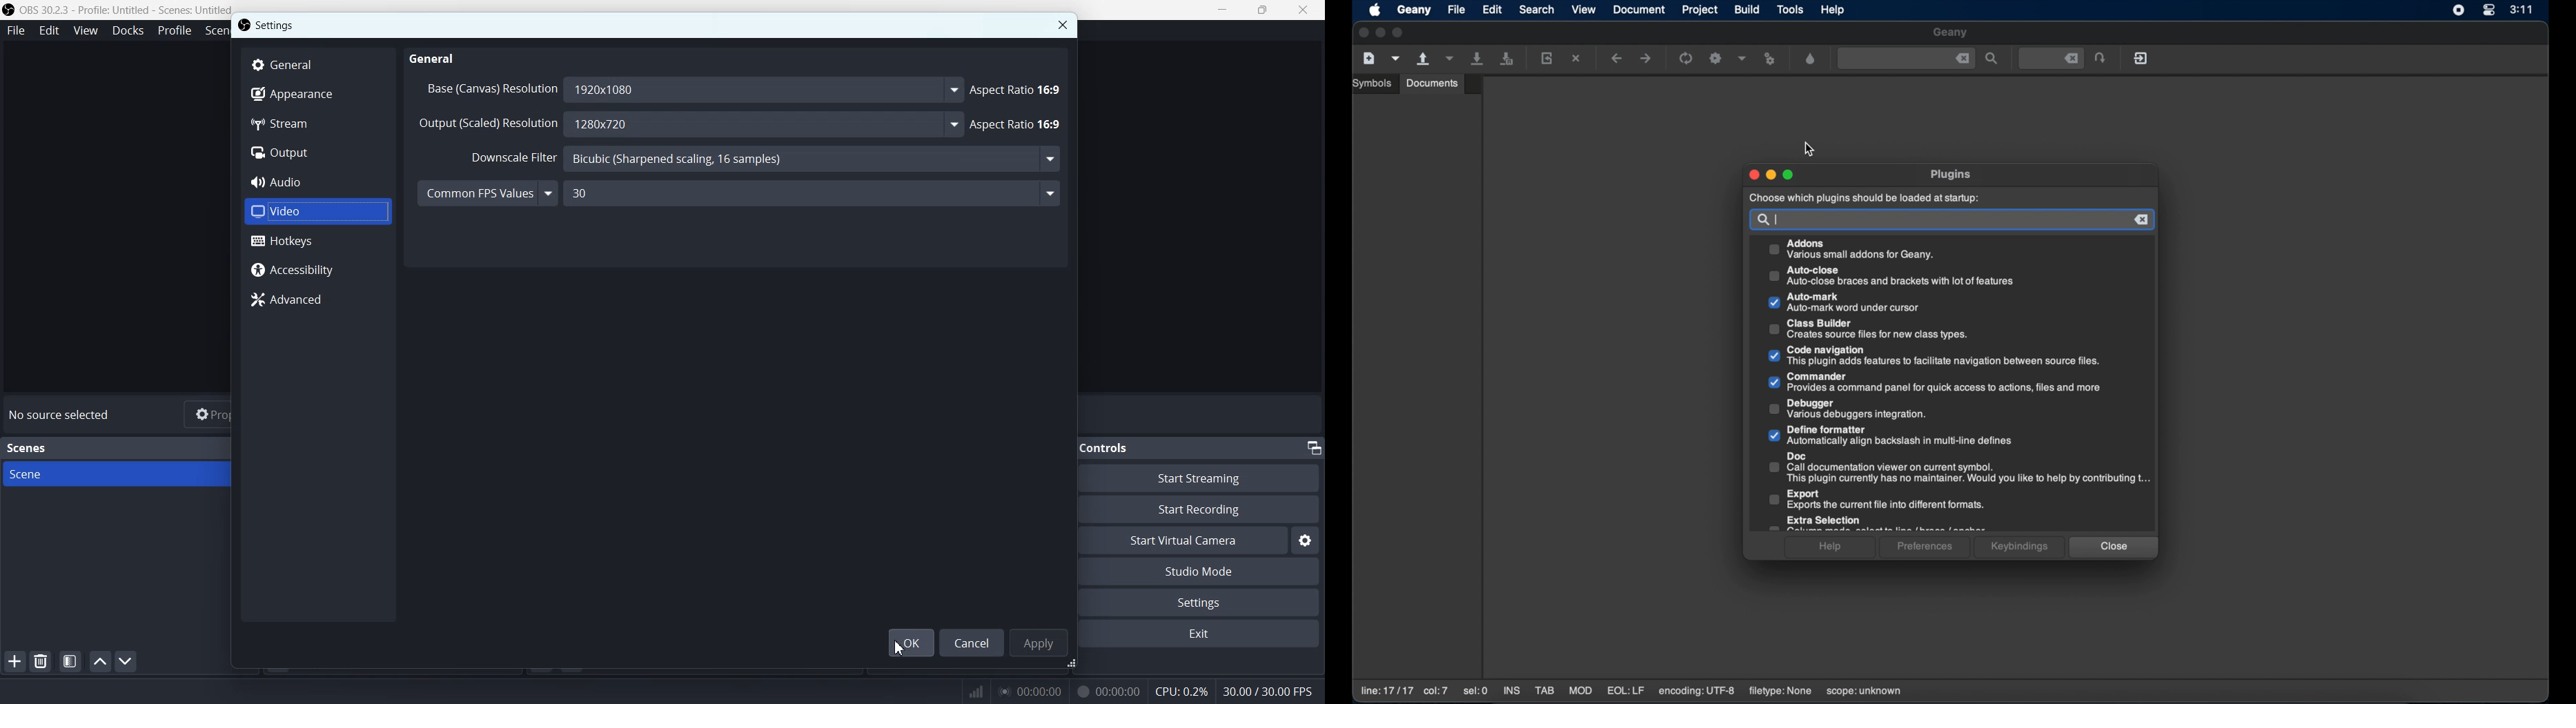 This screenshot has width=2576, height=728. I want to click on Settings, so click(1207, 602).